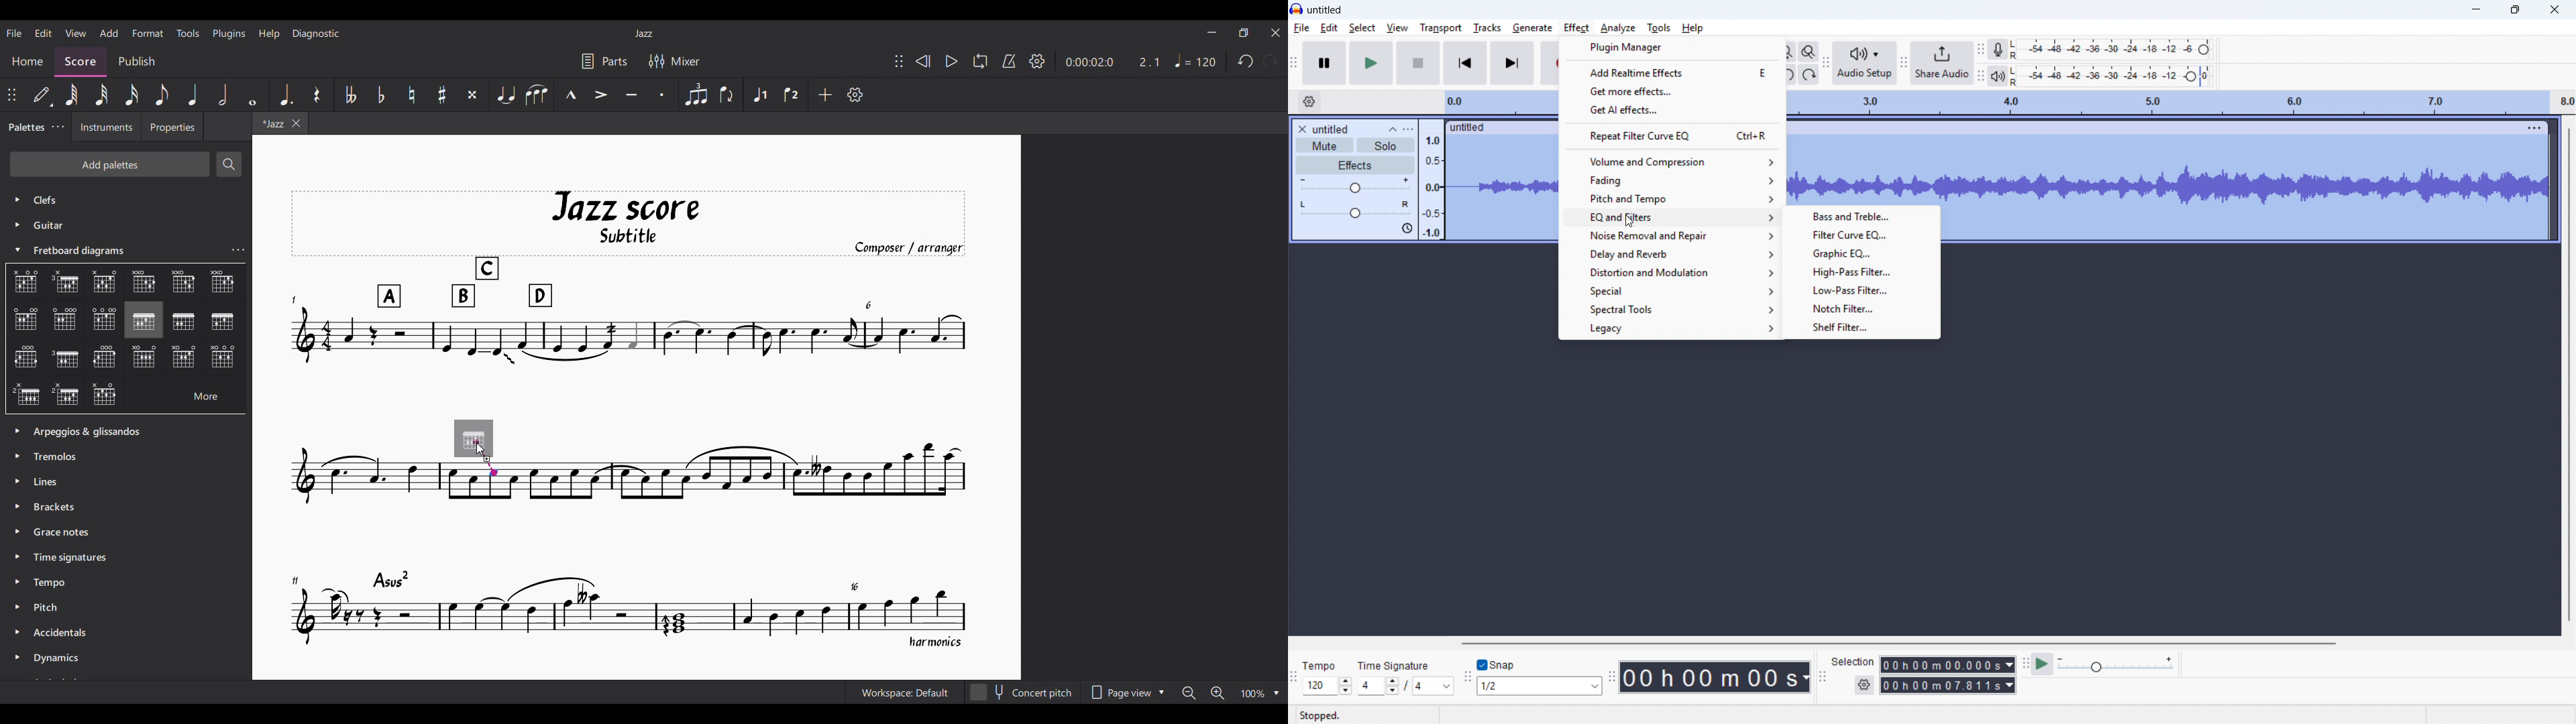 The width and height of the screenshot is (2576, 728). What do you see at coordinates (1613, 678) in the screenshot?
I see `Time toolbar ` at bounding box center [1613, 678].